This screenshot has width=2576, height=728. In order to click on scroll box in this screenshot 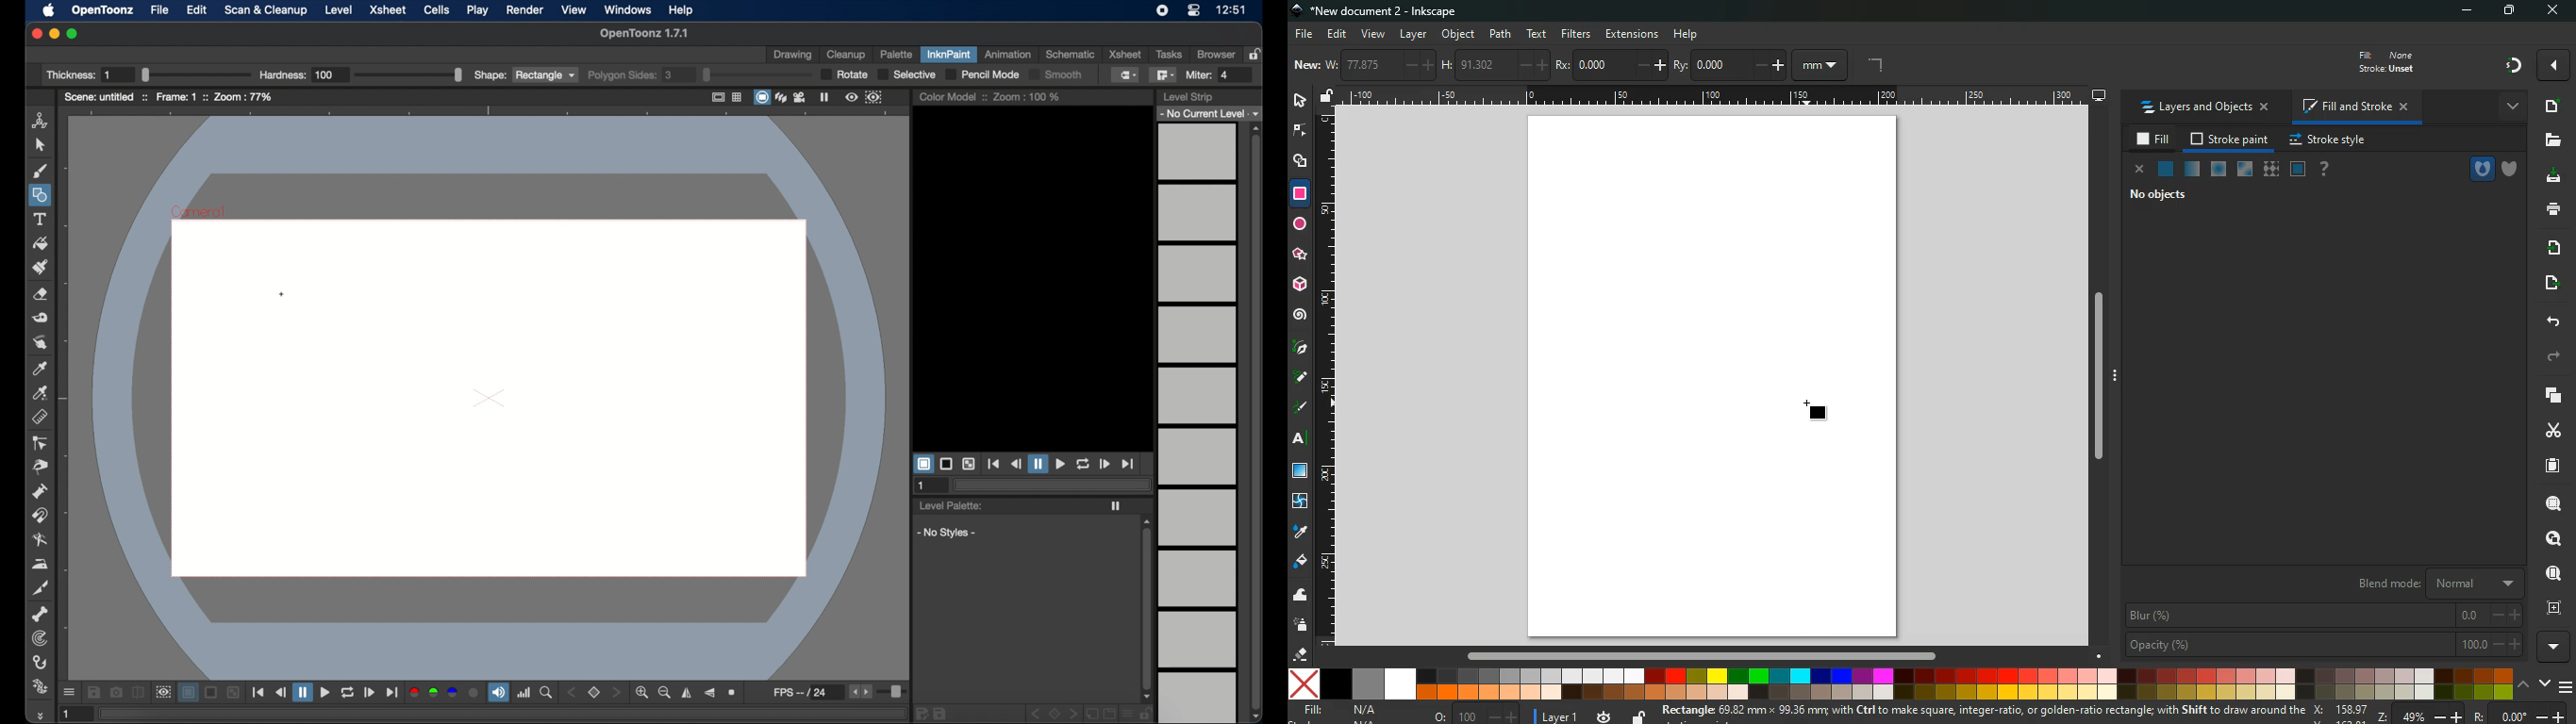, I will do `click(1146, 609)`.